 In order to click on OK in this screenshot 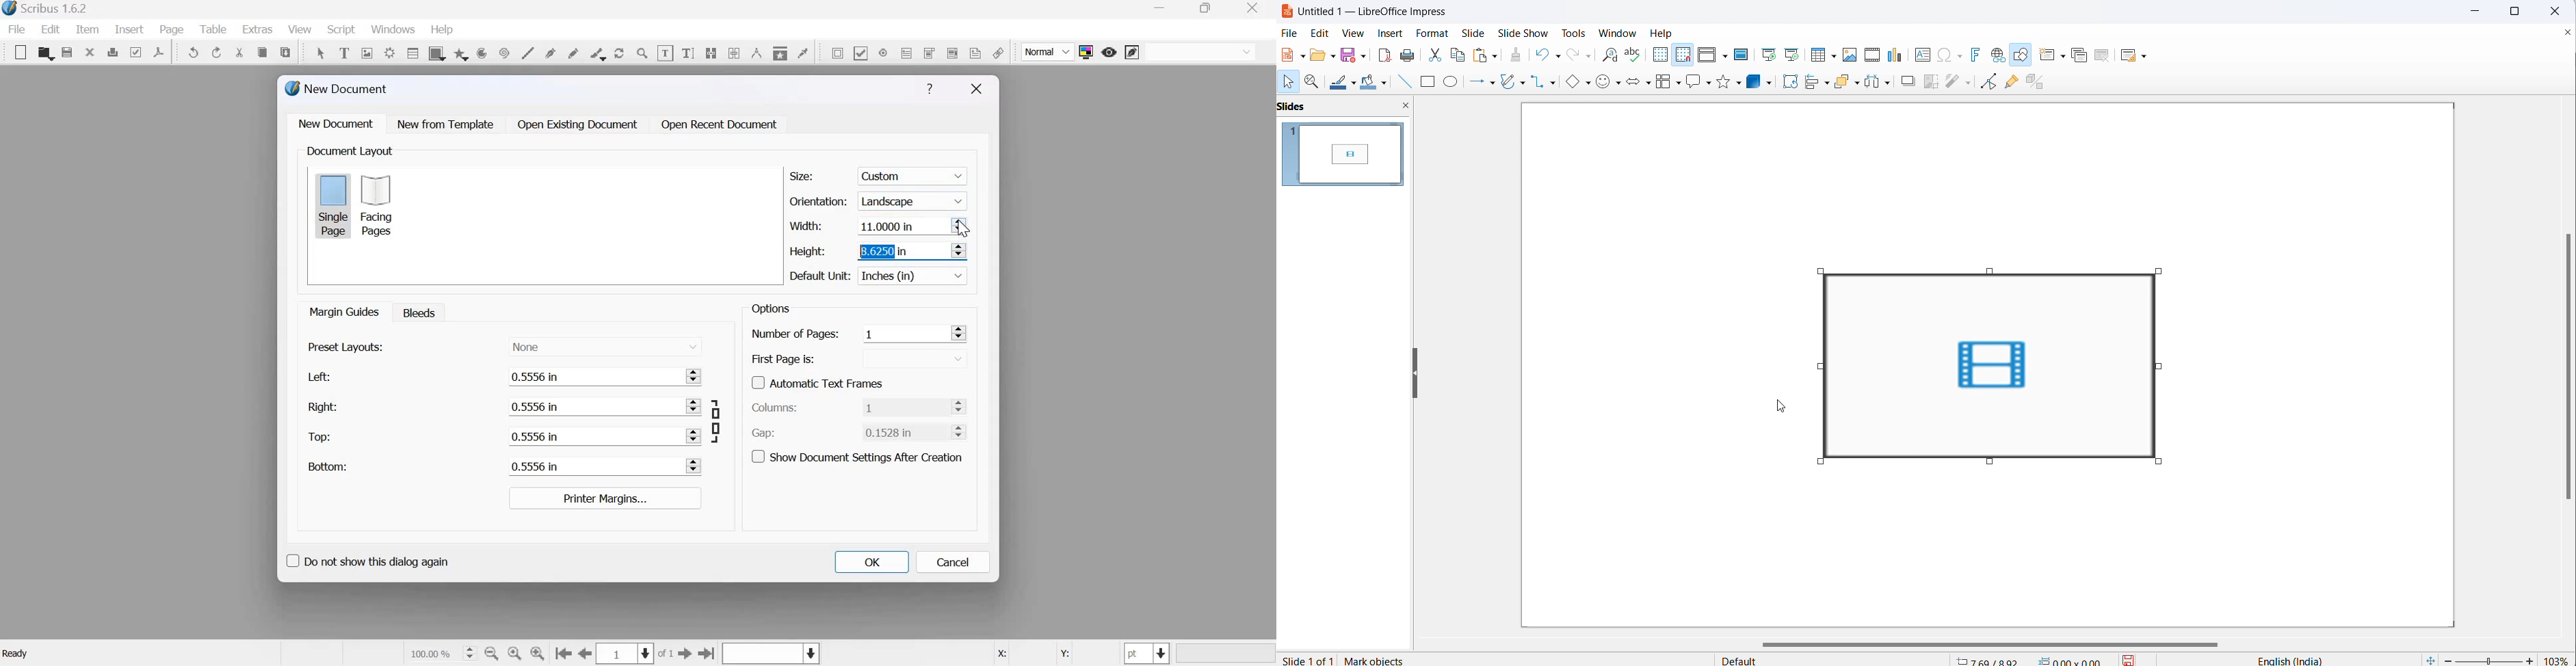, I will do `click(871, 562)`.